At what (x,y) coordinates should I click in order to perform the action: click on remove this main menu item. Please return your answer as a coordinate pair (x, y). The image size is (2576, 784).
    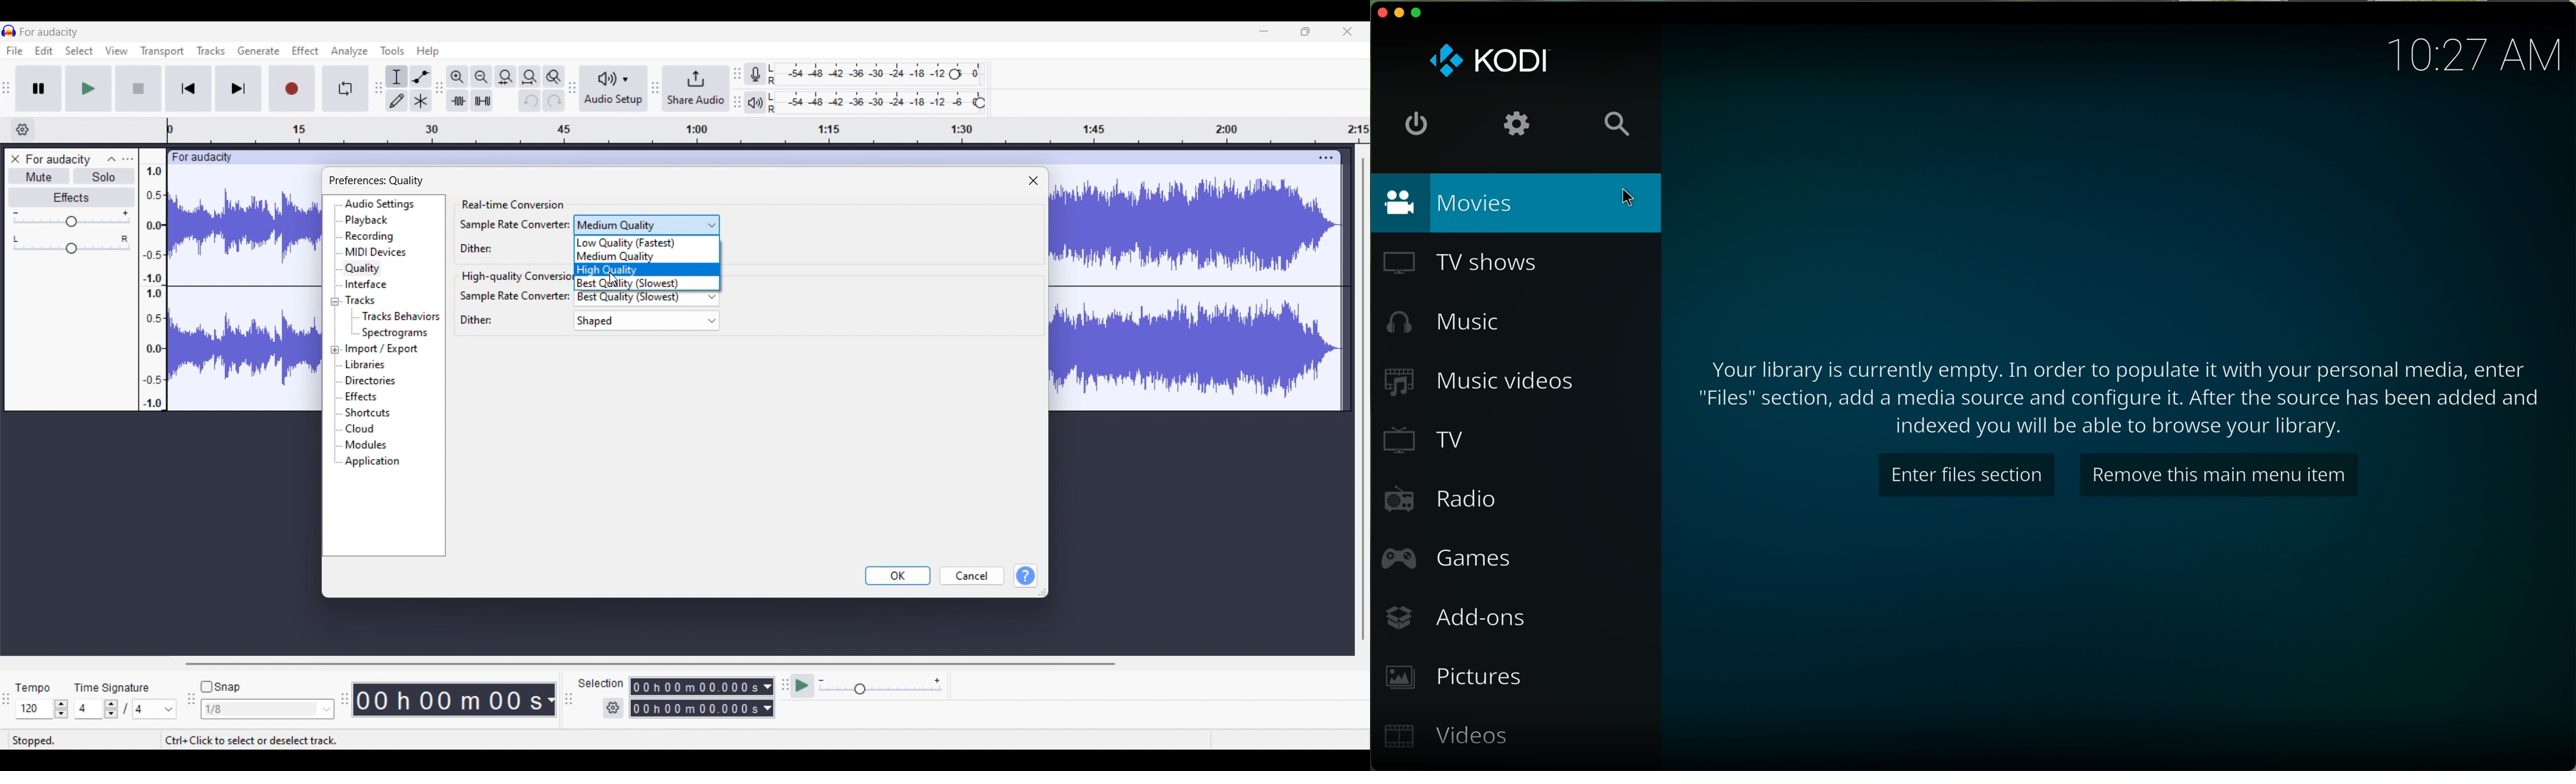
    Looking at the image, I should click on (2219, 474).